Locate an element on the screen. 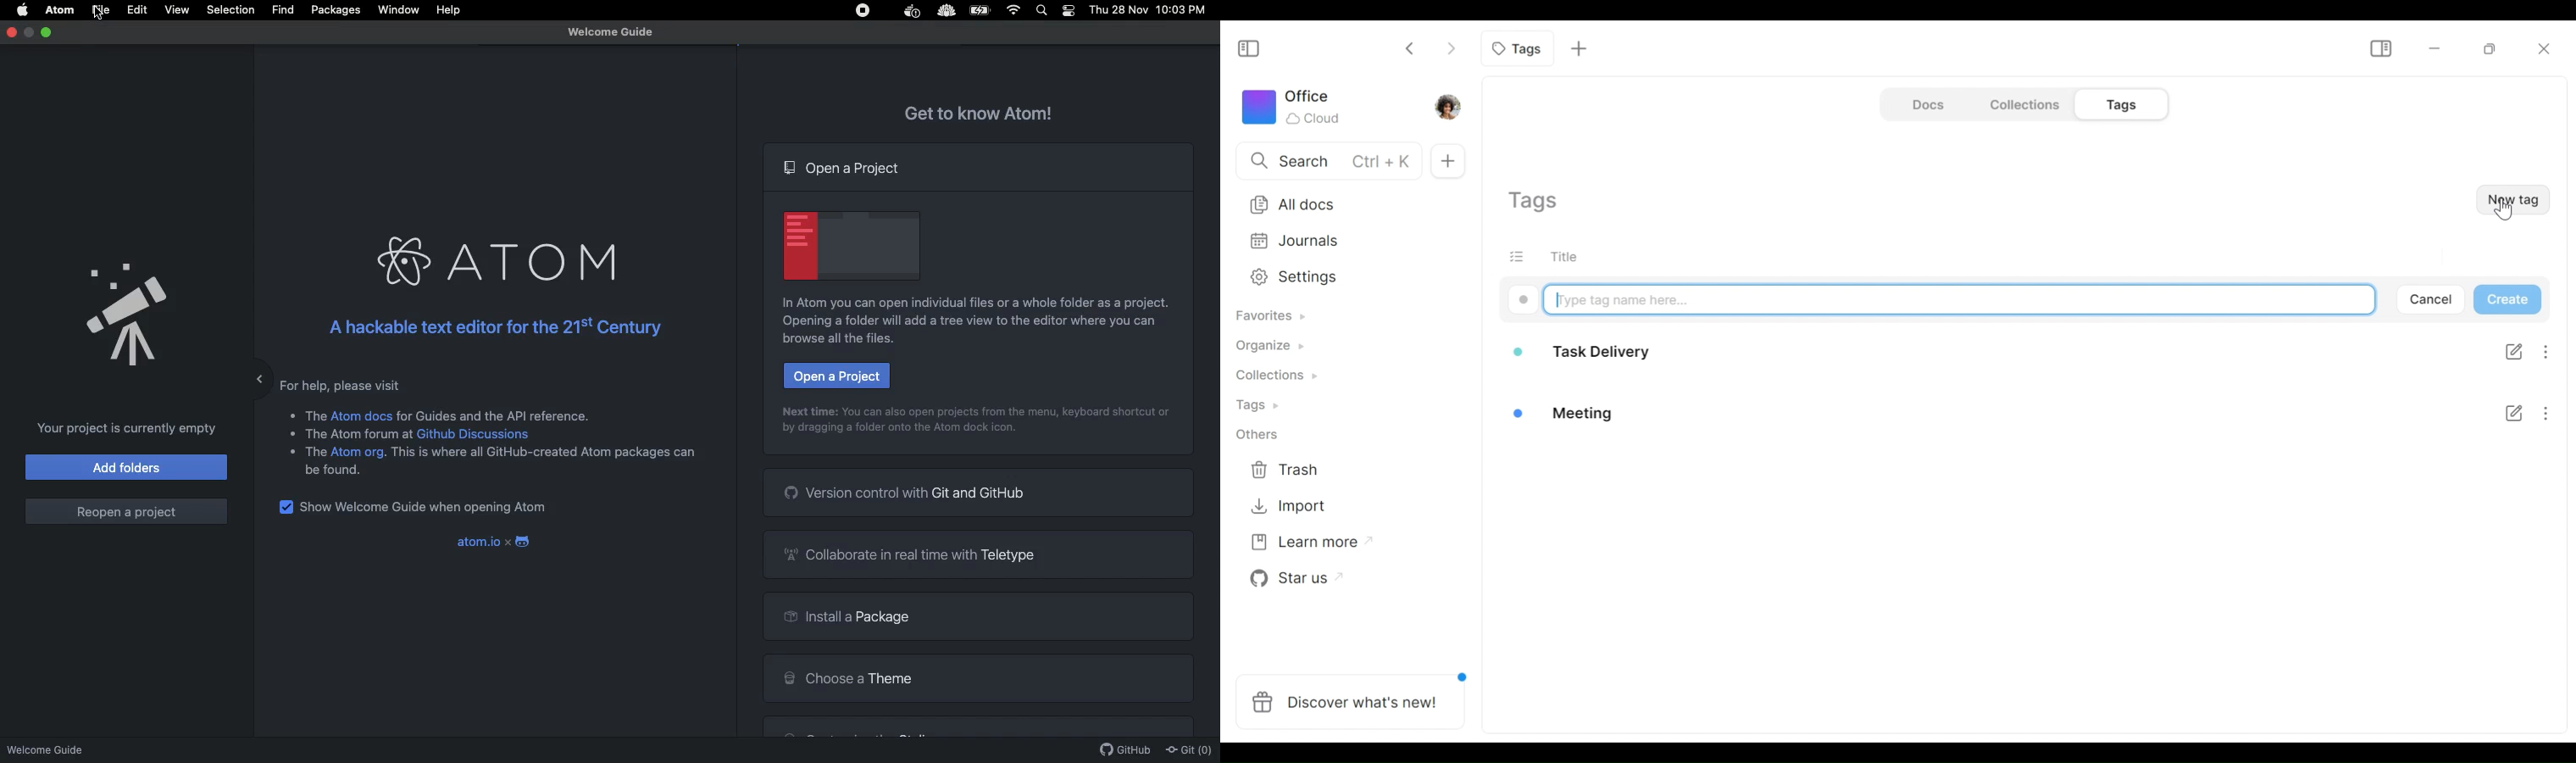  Bullet points is located at coordinates (291, 432).